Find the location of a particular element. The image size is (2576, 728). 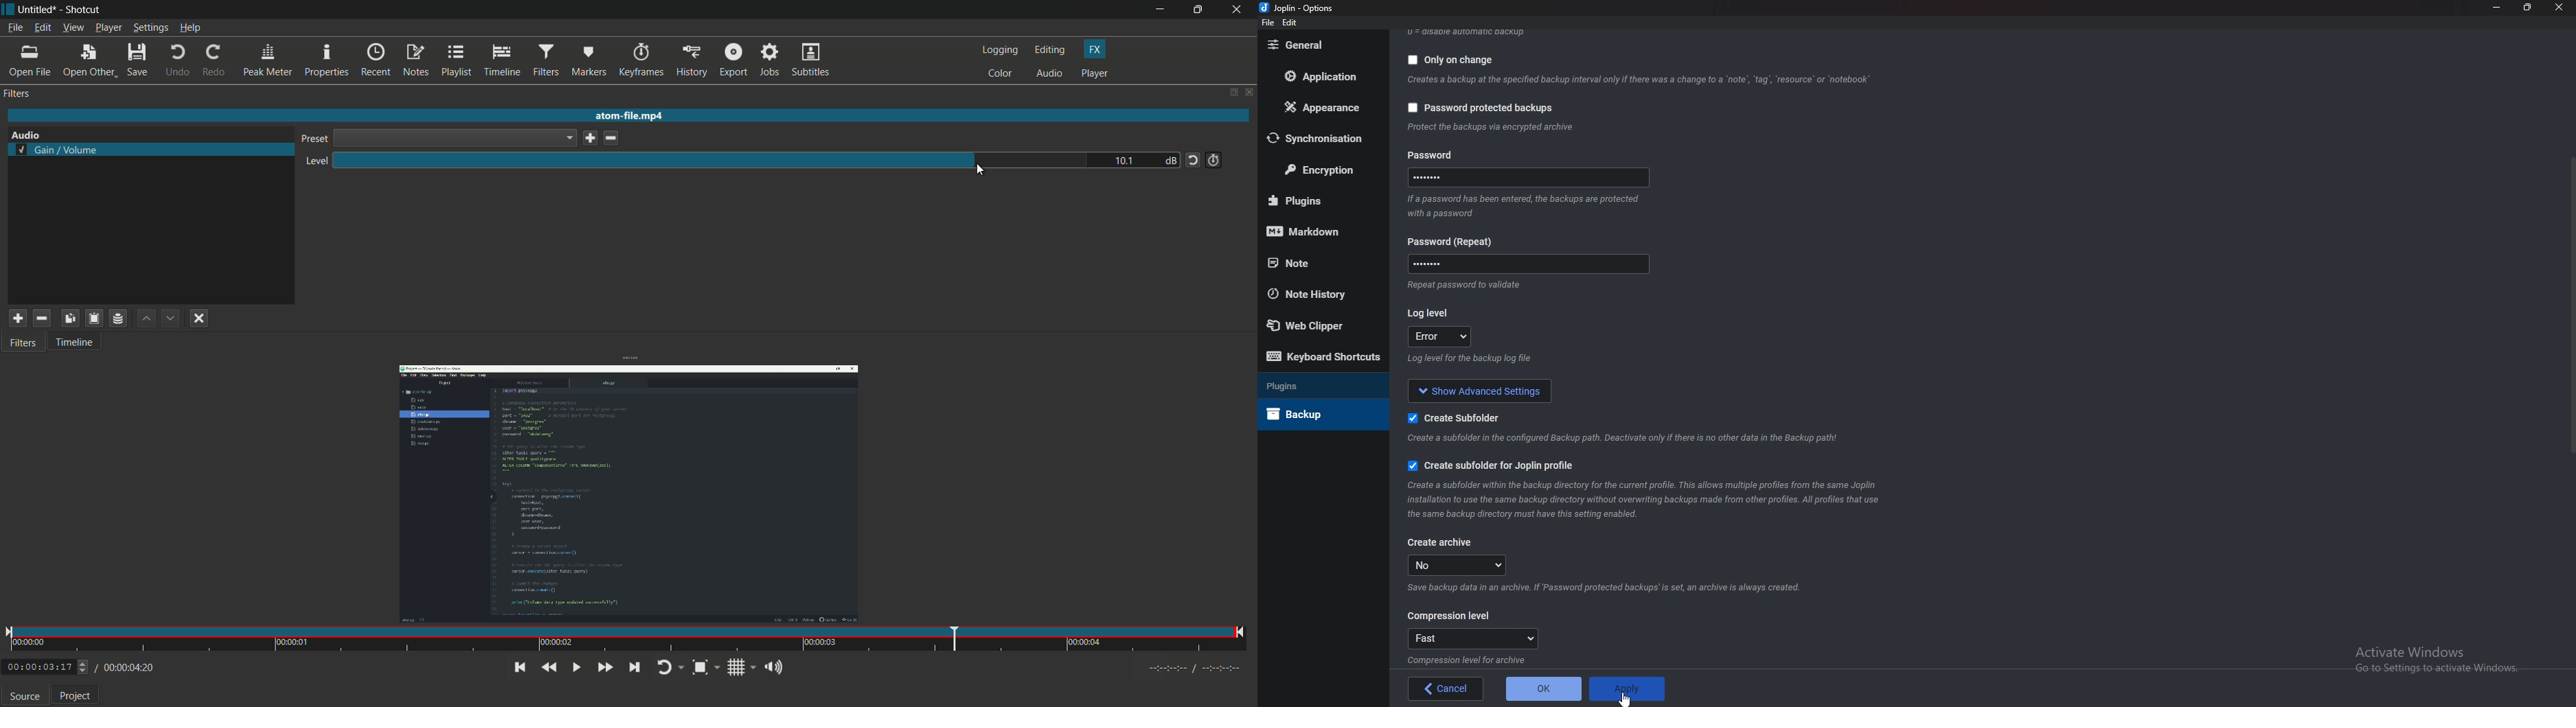

preset is located at coordinates (312, 139).